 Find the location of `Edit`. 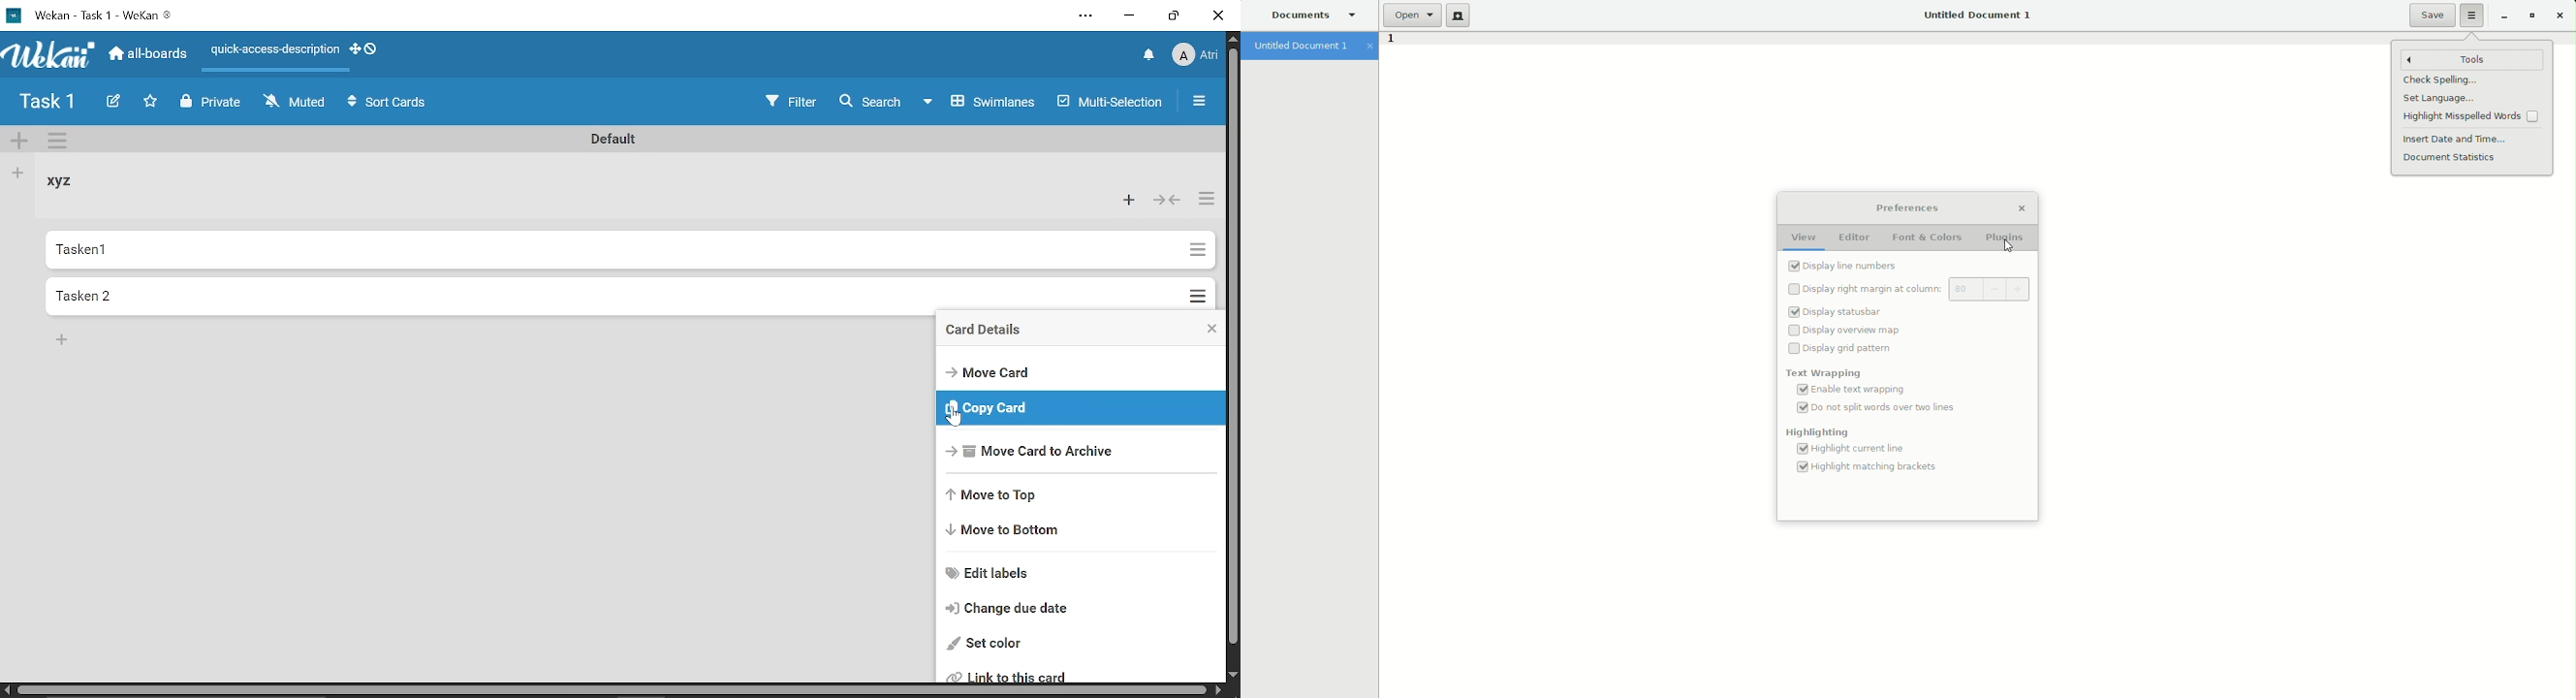

Edit is located at coordinates (114, 102).